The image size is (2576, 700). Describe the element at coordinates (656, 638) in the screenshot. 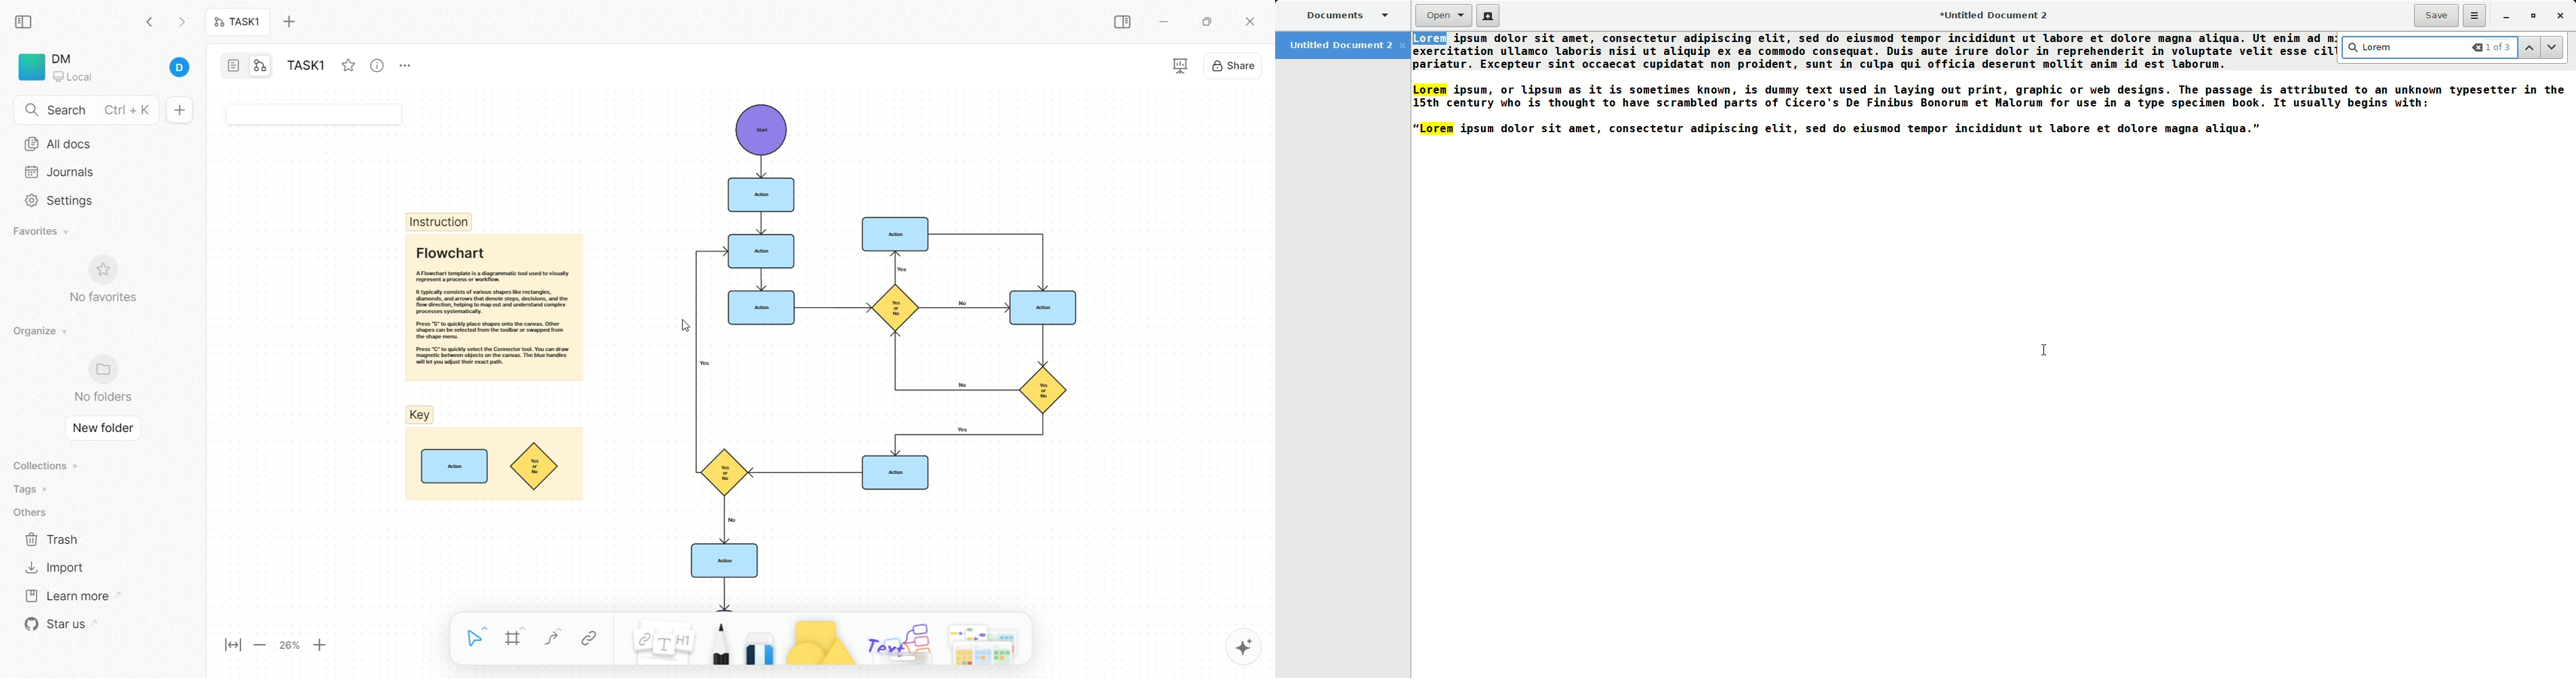

I see `notes` at that location.